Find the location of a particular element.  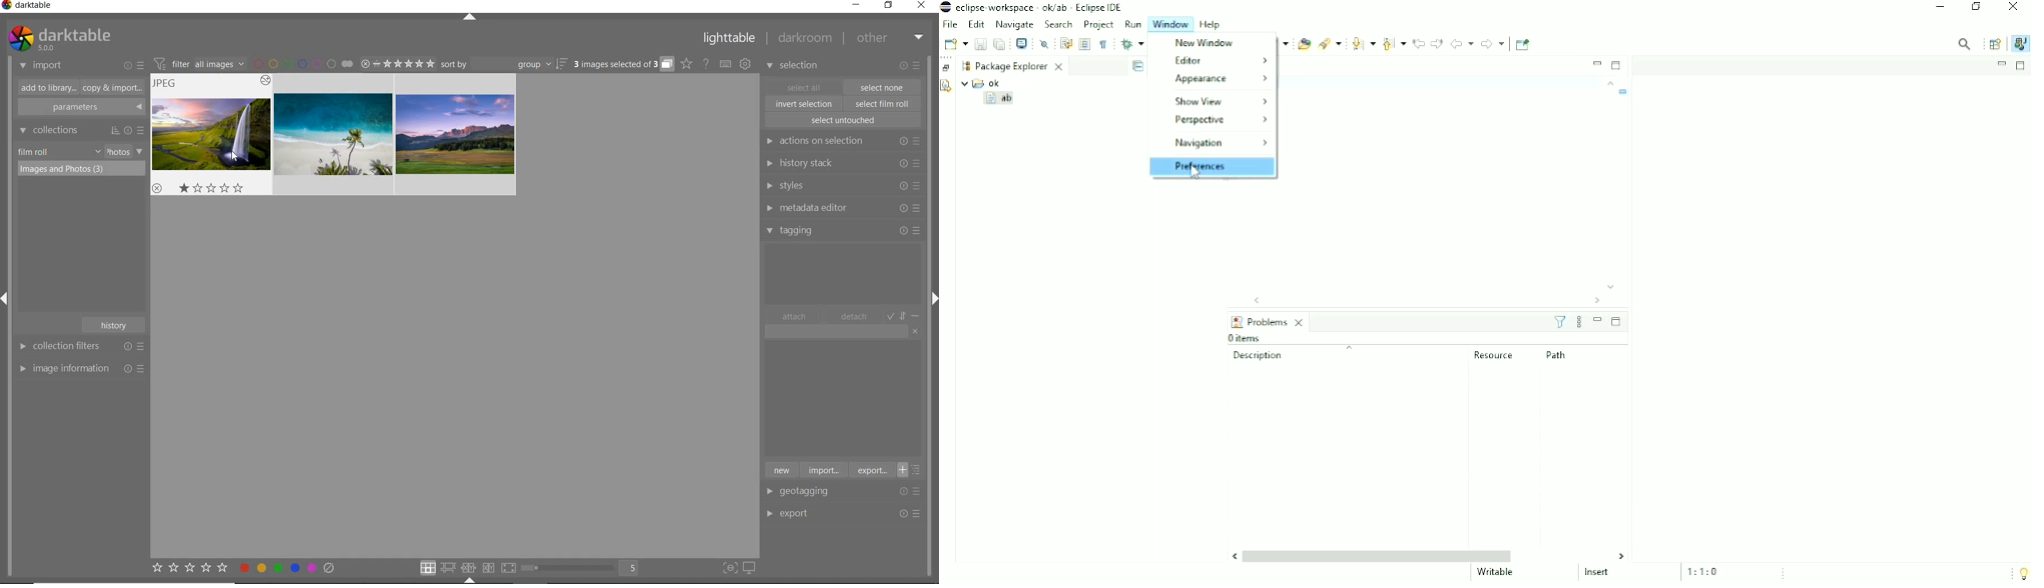

invert selection is located at coordinates (806, 103).